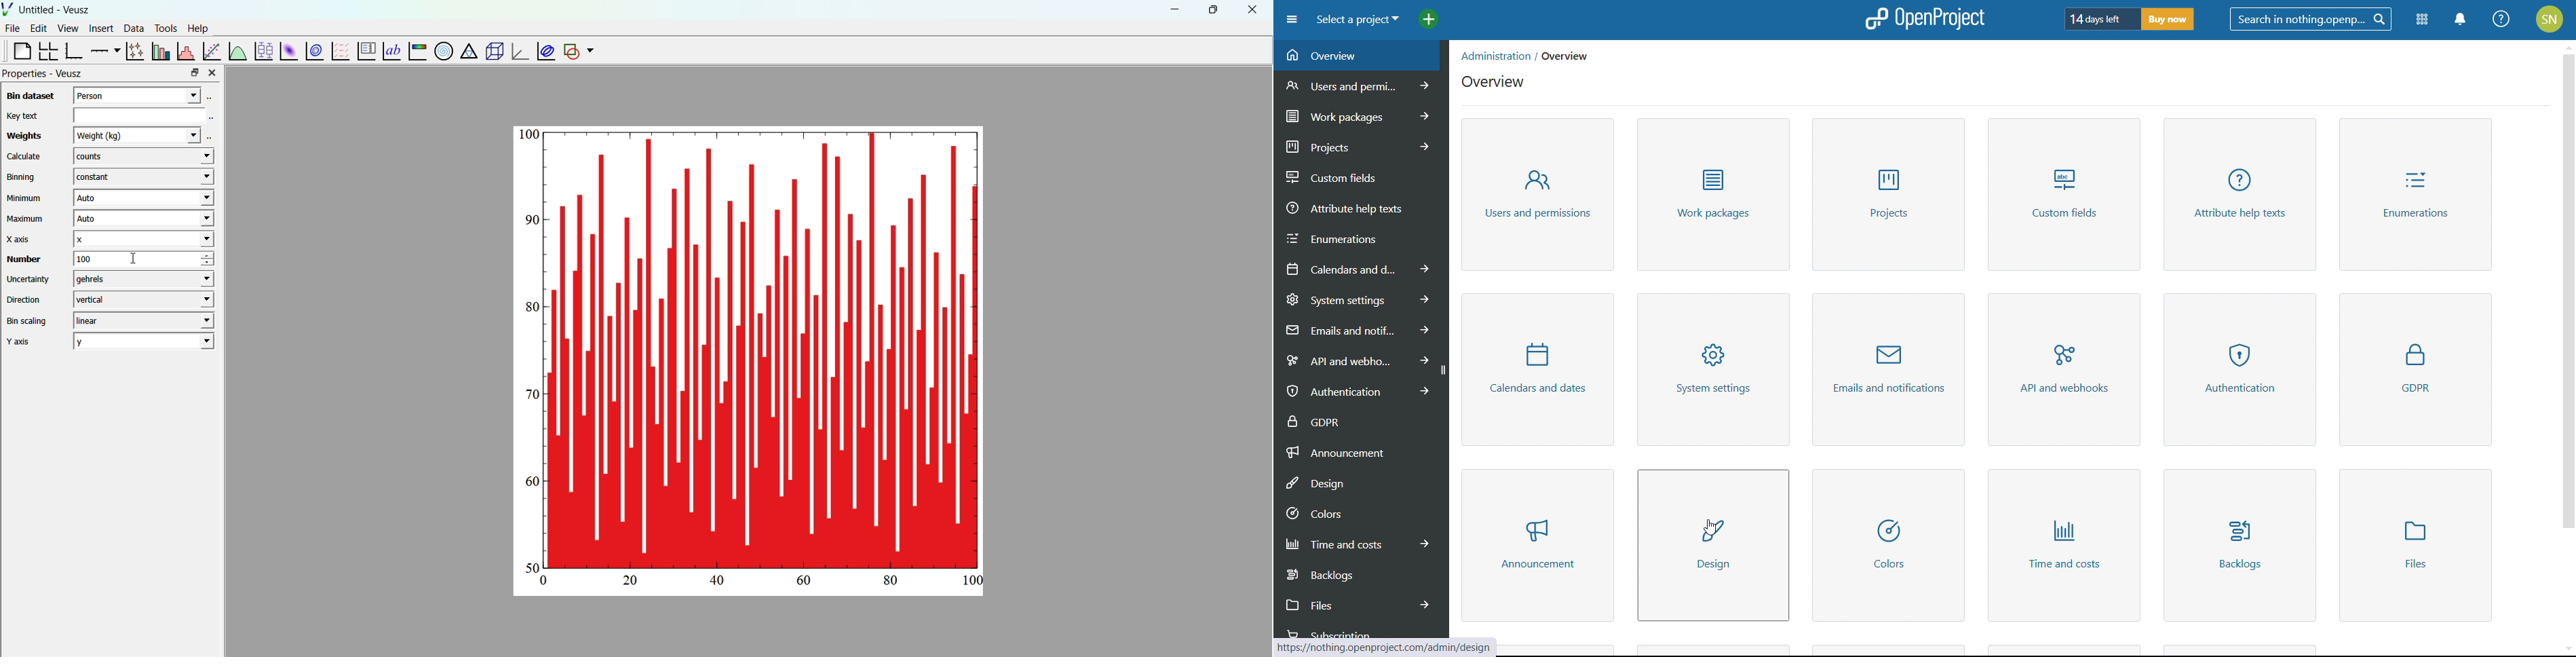 The width and height of the screenshot is (2576, 672). What do you see at coordinates (763, 347) in the screenshot?
I see `histogram Updated with the values` at bounding box center [763, 347].